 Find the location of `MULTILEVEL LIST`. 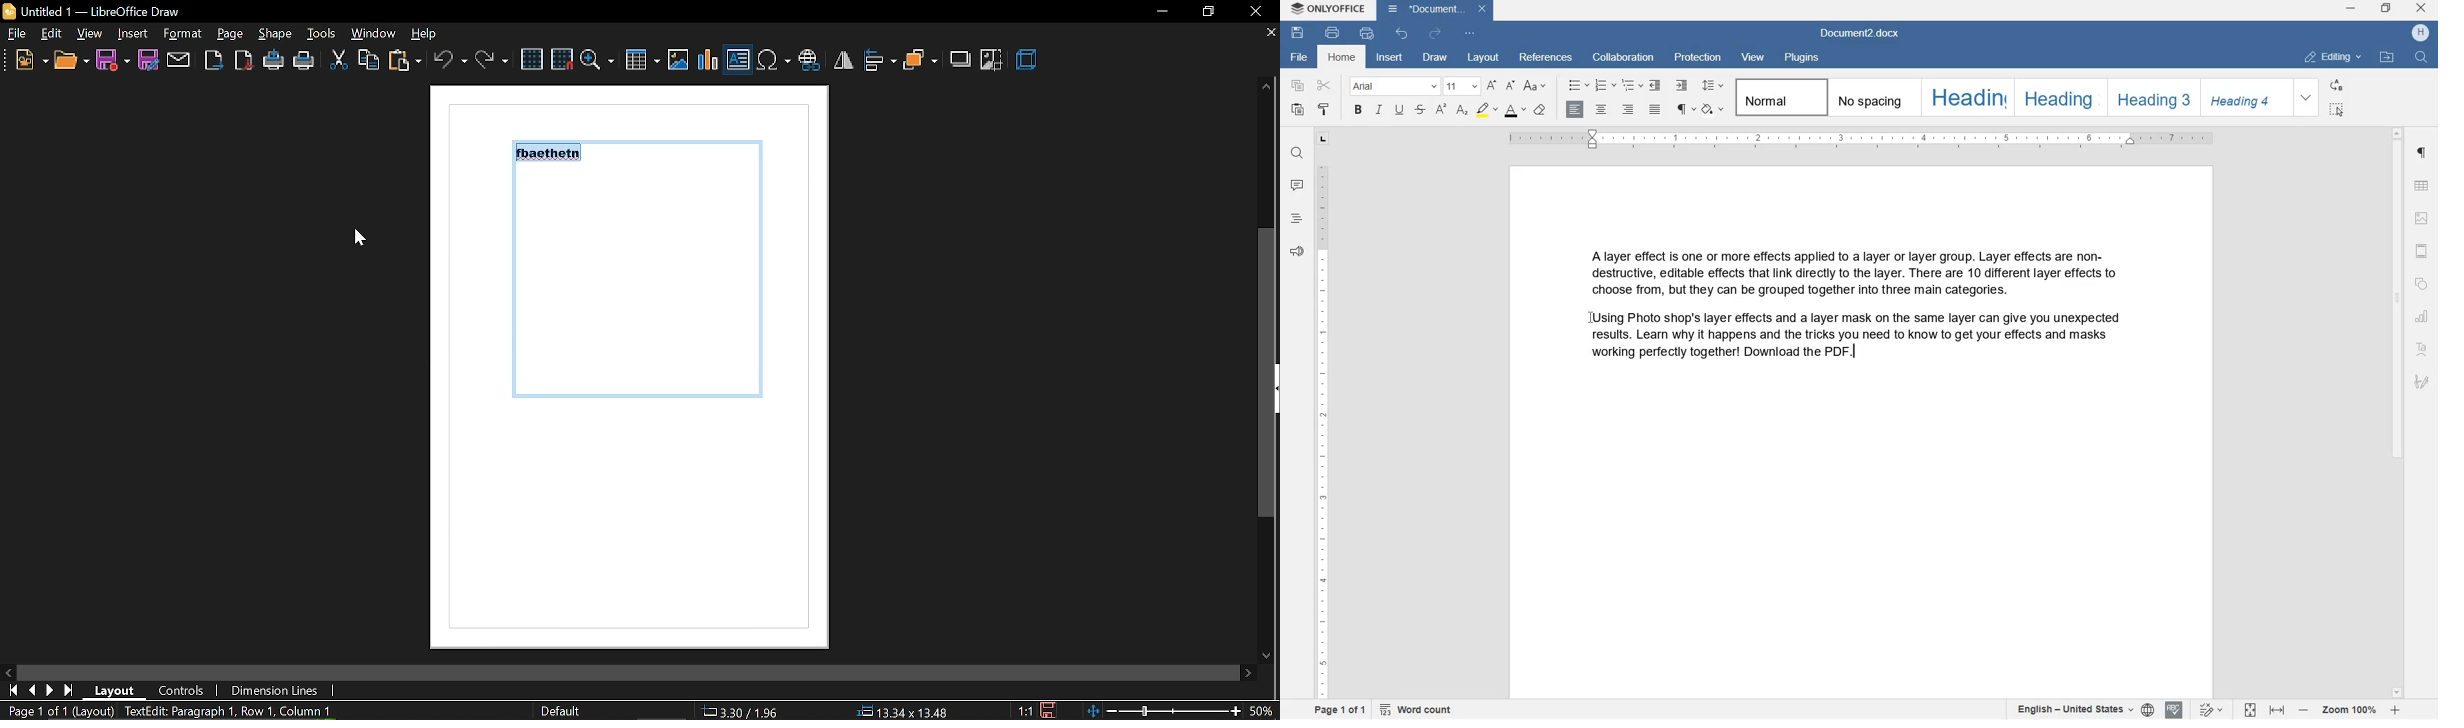

MULTILEVEL LIST is located at coordinates (1631, 85).